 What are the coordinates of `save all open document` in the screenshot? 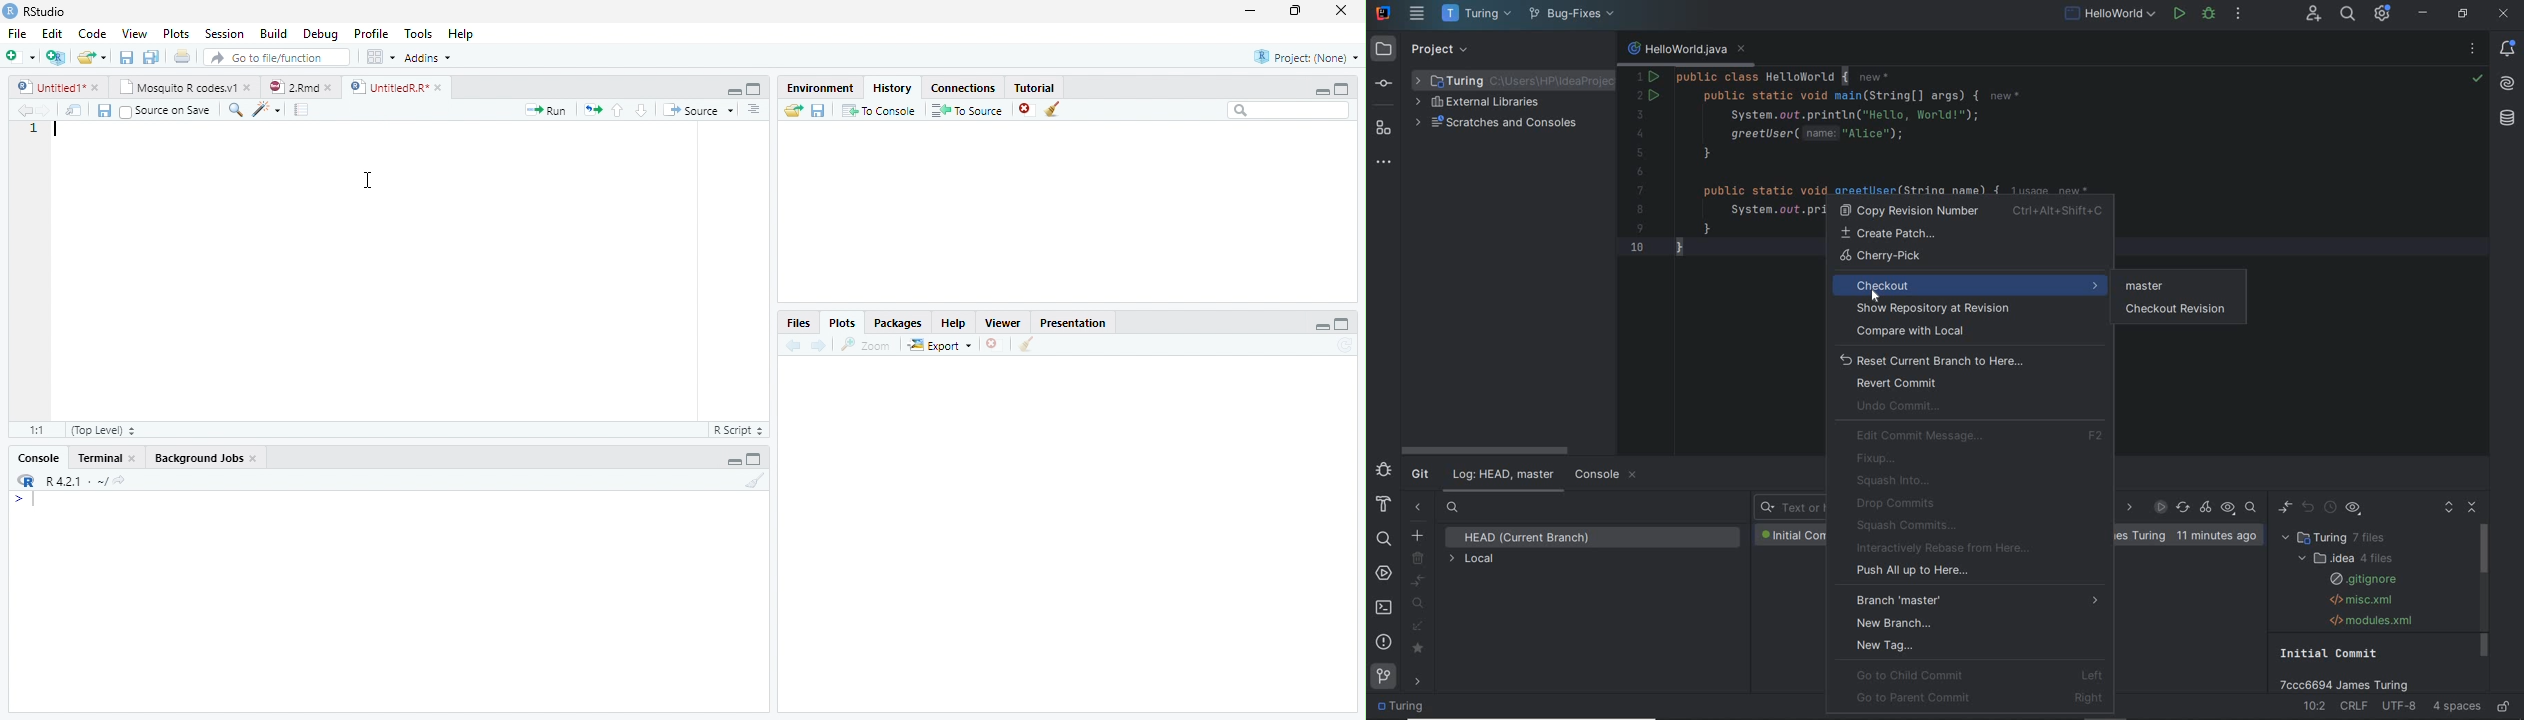 It's located at (151, 56).